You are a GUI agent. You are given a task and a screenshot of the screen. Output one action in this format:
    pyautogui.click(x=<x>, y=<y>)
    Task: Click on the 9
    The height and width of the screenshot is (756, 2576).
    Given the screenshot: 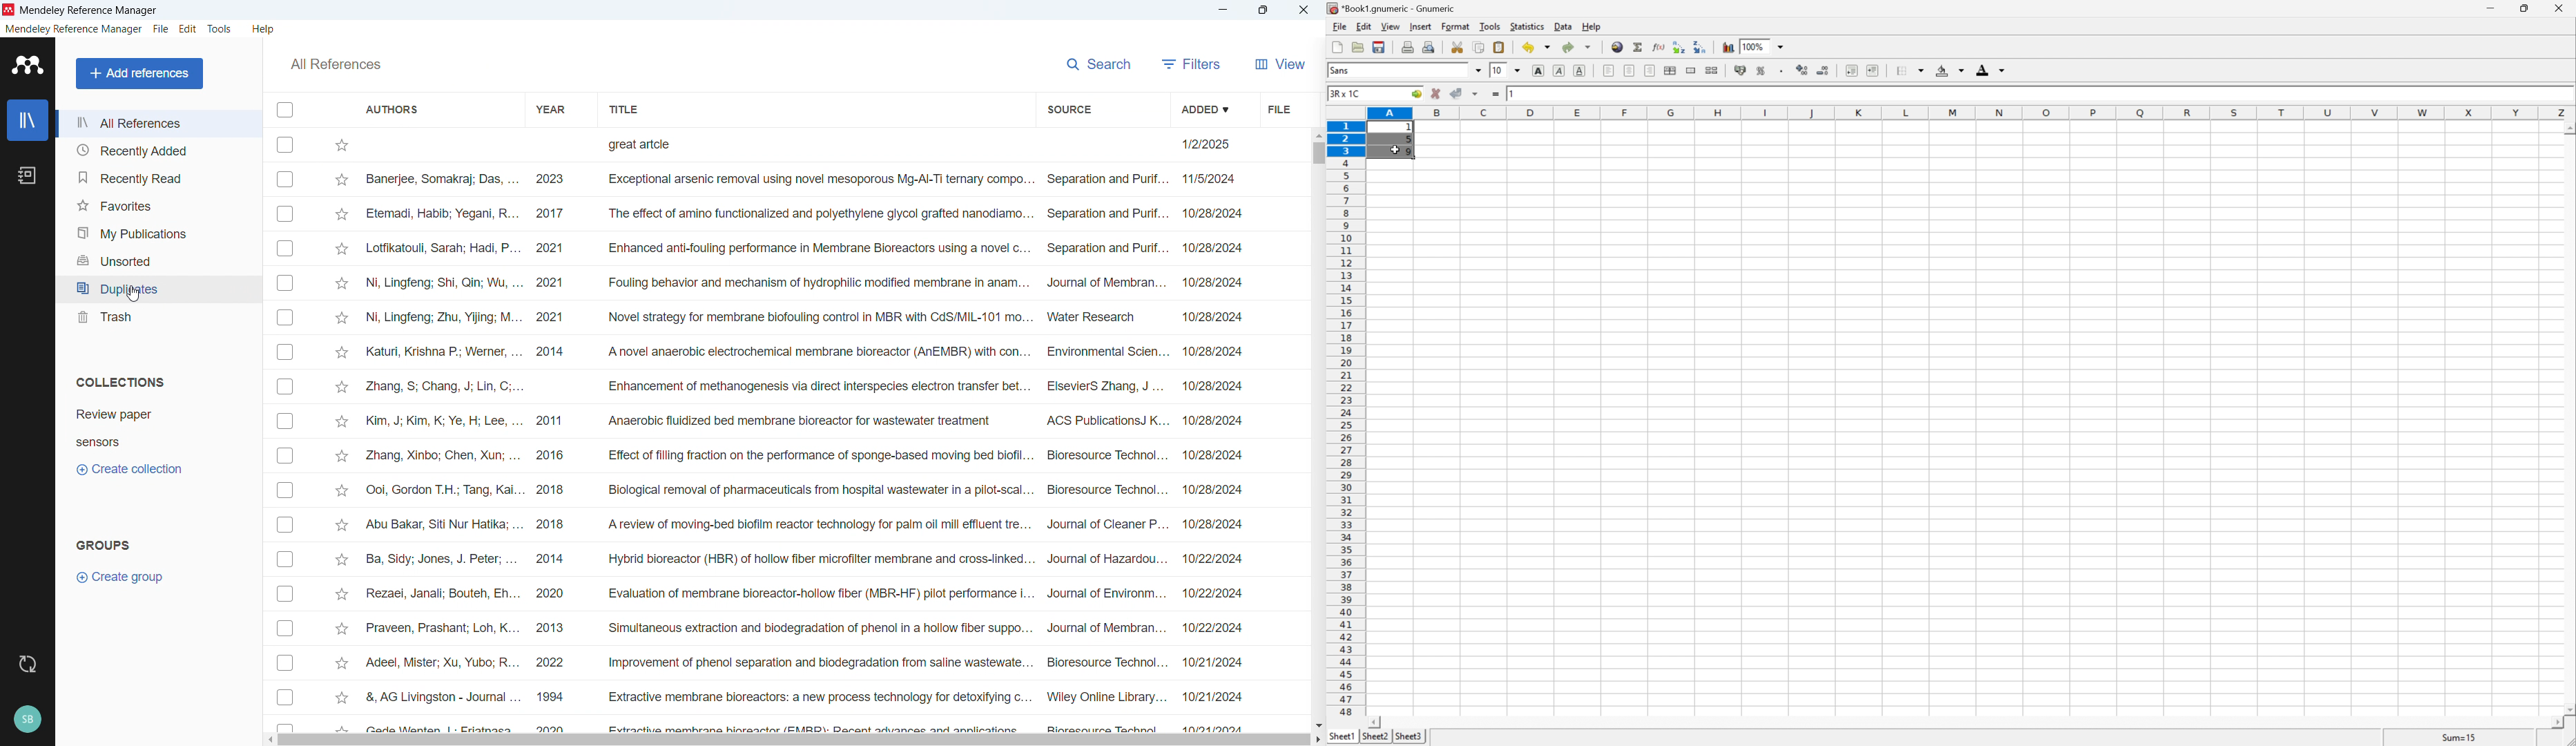 What is the action you would take?
    pyautogui.click(x=1409, y=153)
    